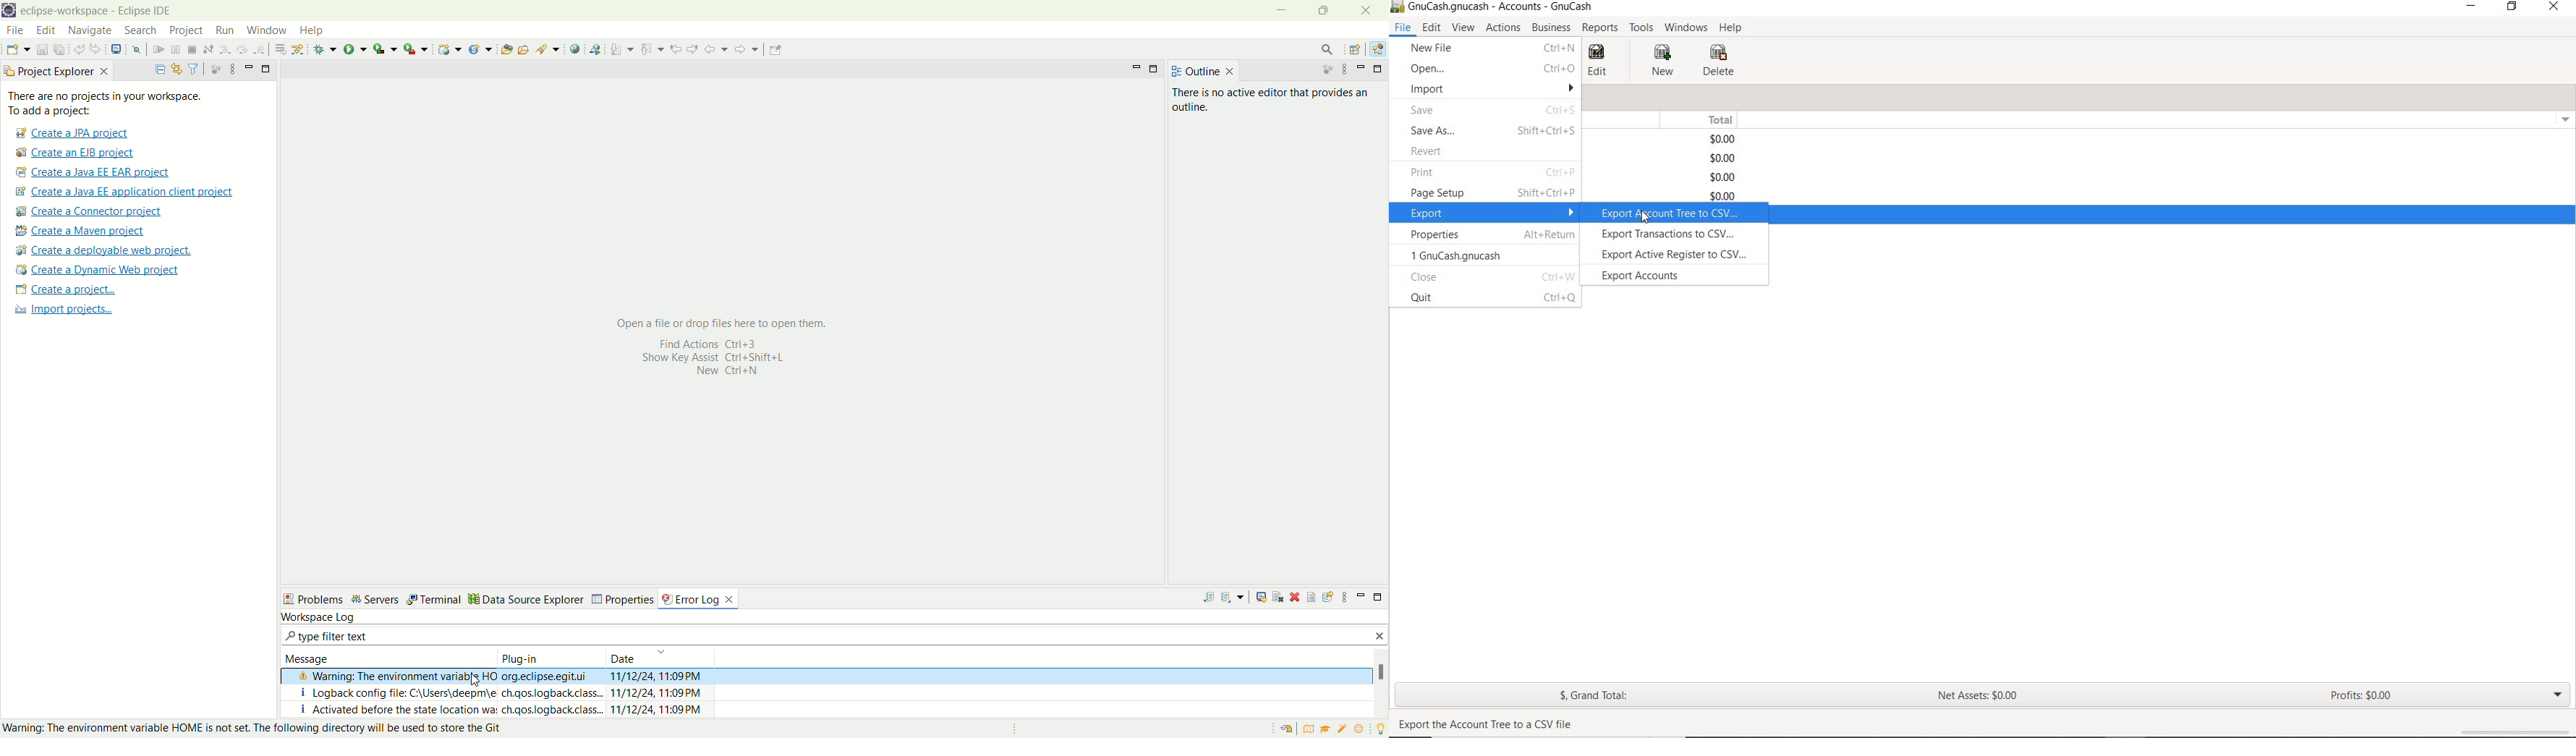 This screenshot has width=2576, height=756. Describe the element at coordinates (1571, 88) in the screenshot. I see `drop down` at that location.